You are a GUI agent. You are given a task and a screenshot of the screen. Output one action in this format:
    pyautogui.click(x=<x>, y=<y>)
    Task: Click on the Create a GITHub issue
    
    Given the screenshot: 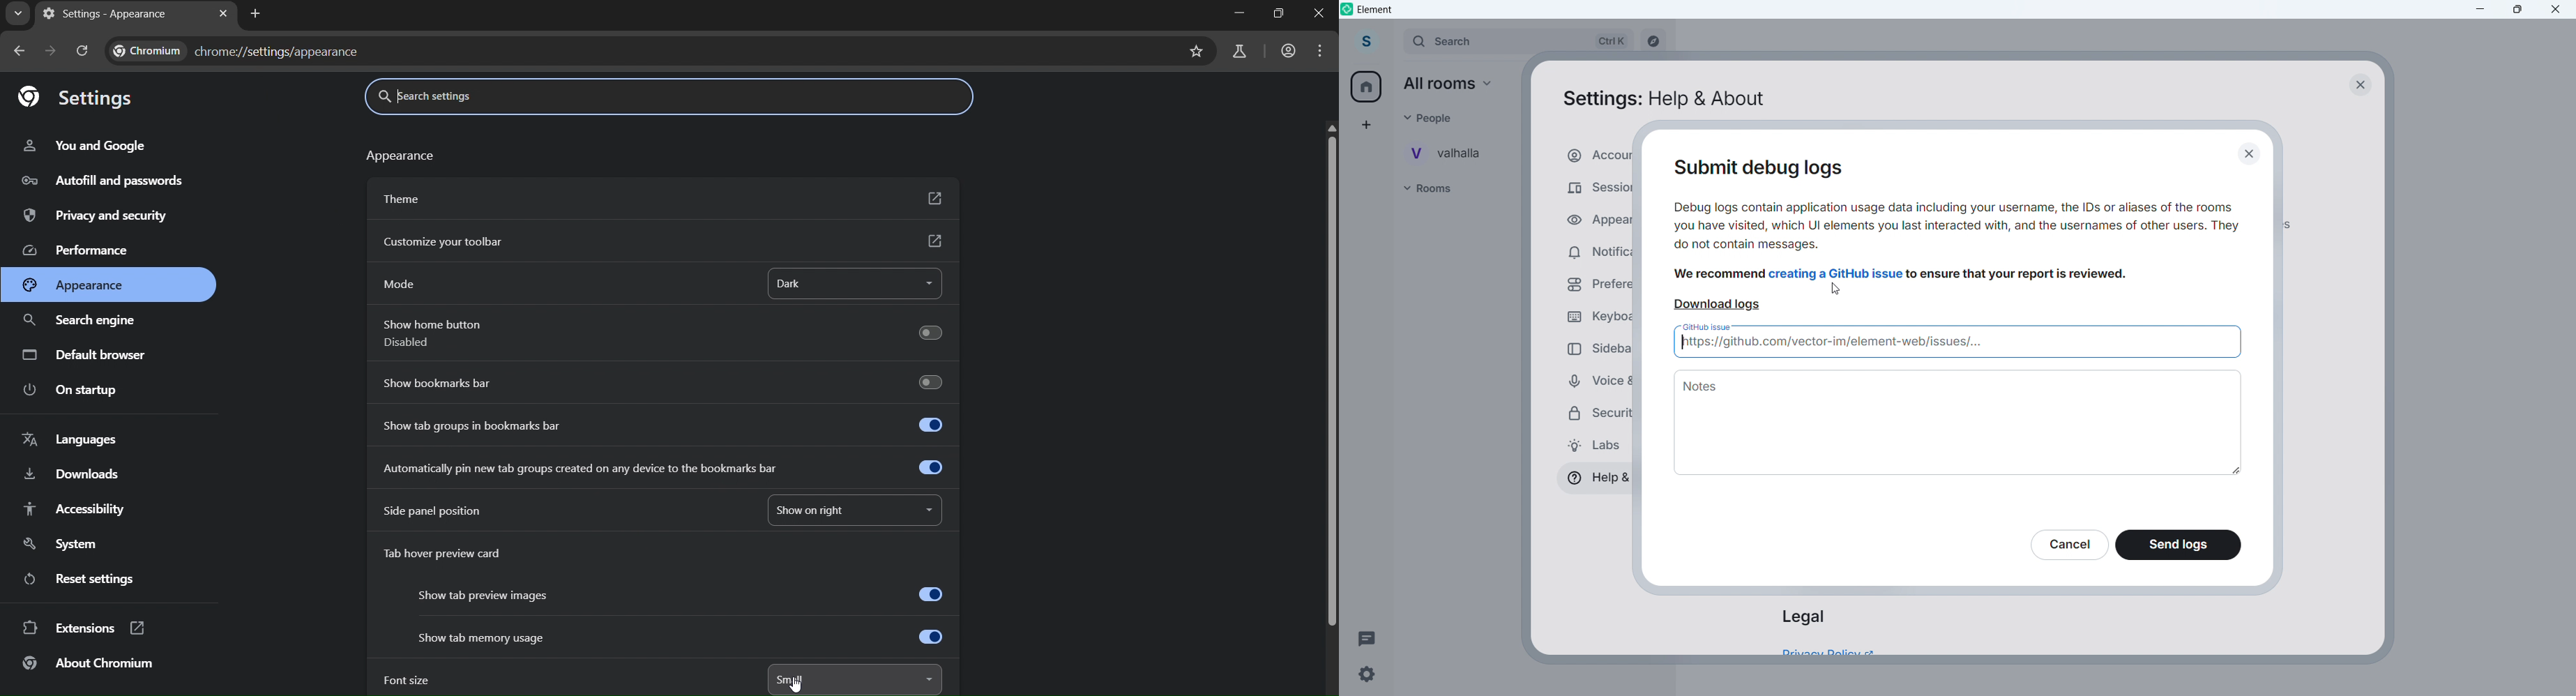 What is the action you would take?
    pyautogui.click(x=1837, y=273)
    